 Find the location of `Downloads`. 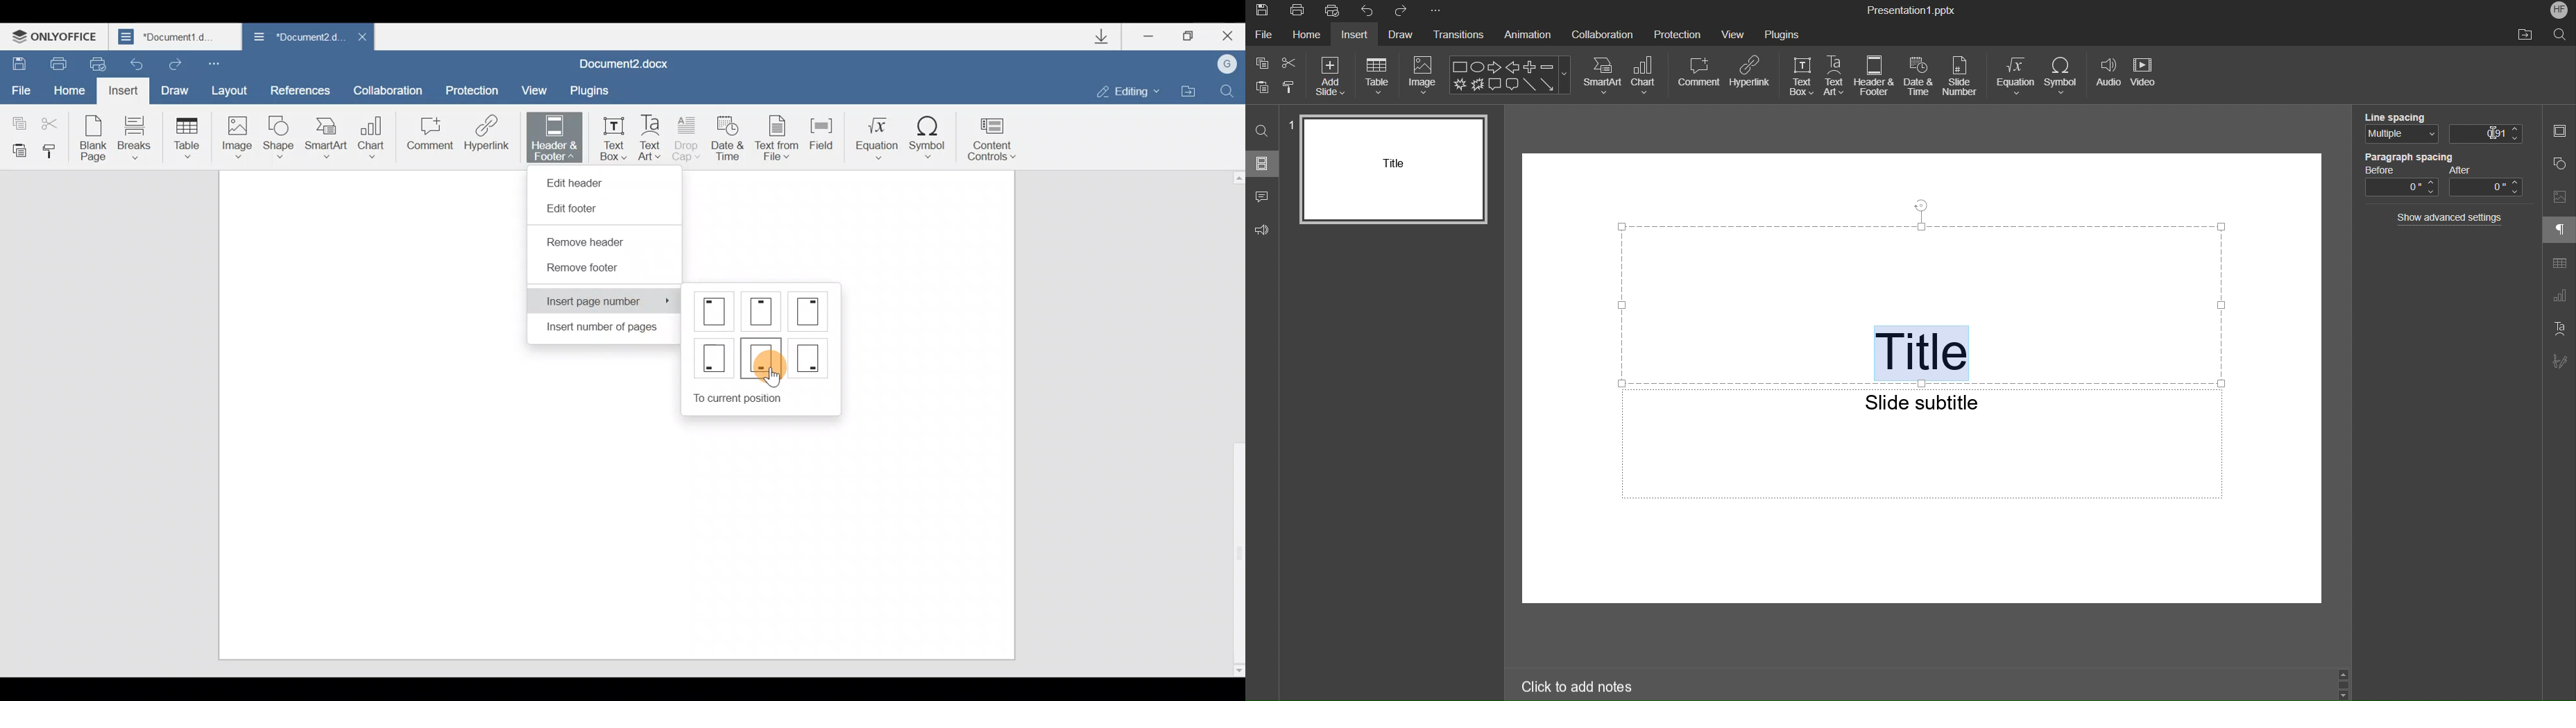

Downloads is located at coordinates (1102, 36).